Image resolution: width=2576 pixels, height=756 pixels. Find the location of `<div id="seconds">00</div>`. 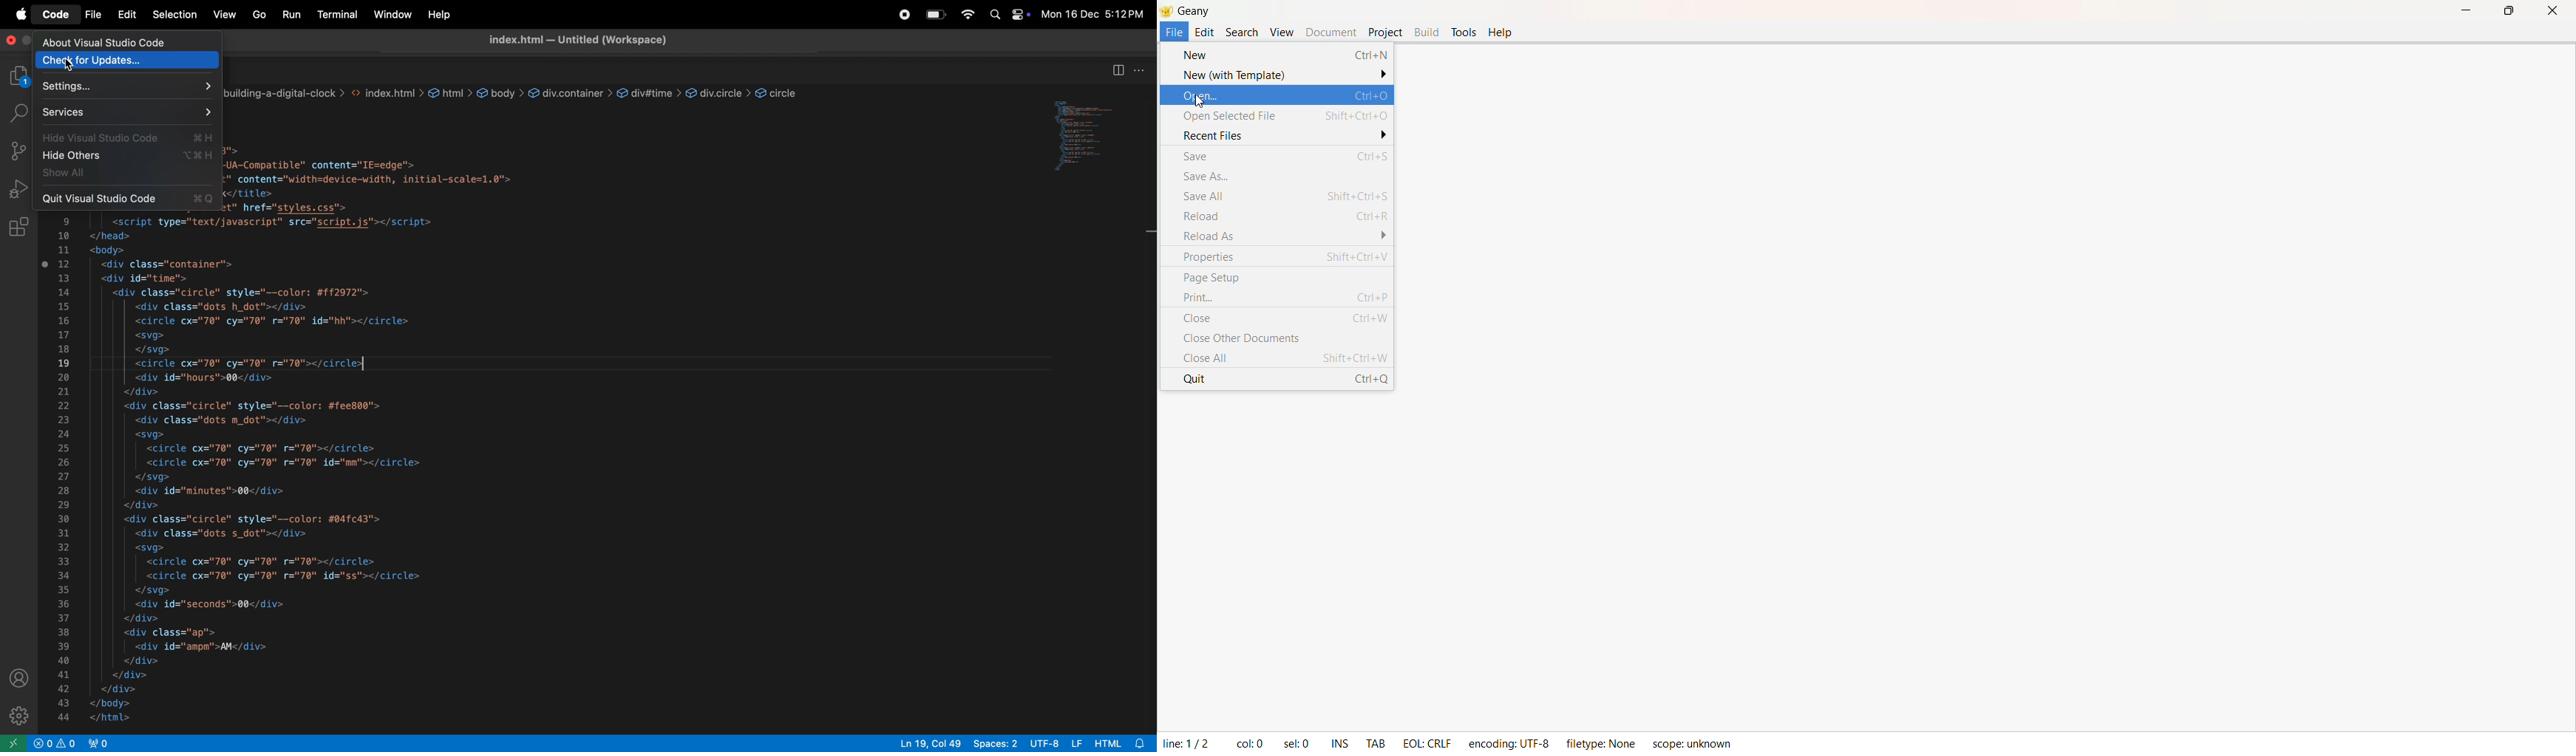

<div id="seconds">00</div> is located at coordinates (212, 605).